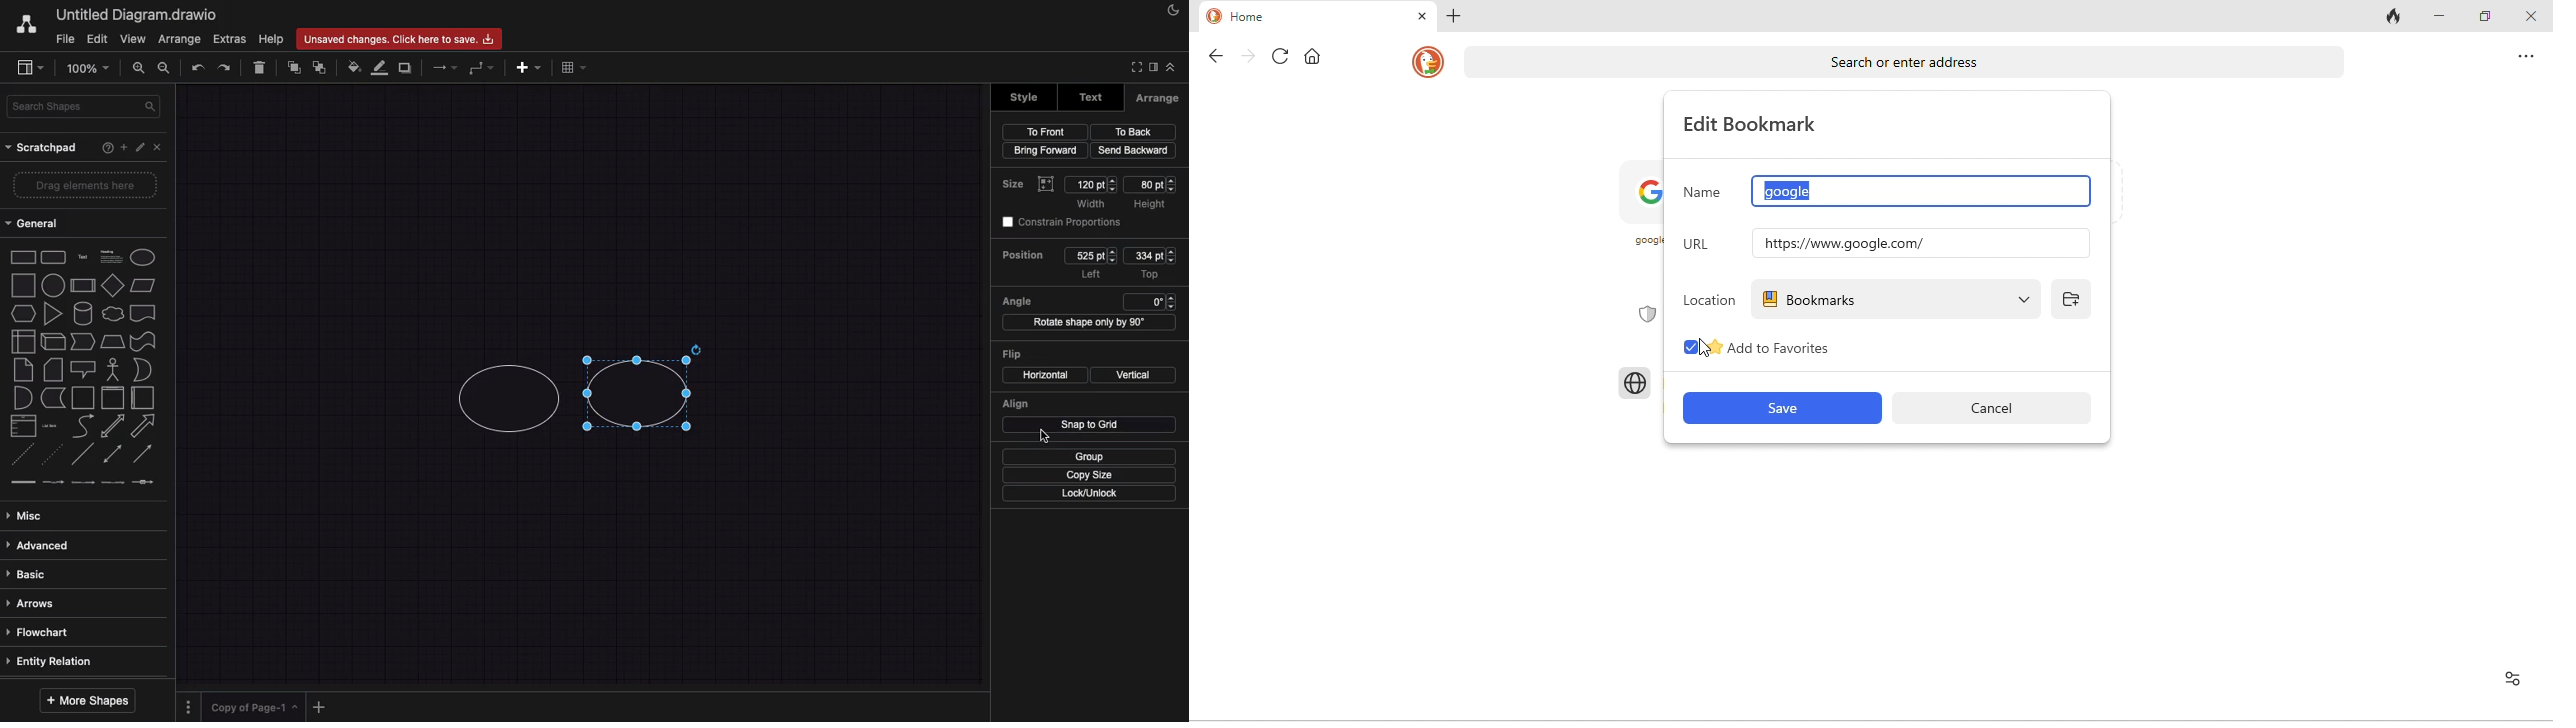 The image size is (2576, 728). I want to click on circle, so click(511, 400).